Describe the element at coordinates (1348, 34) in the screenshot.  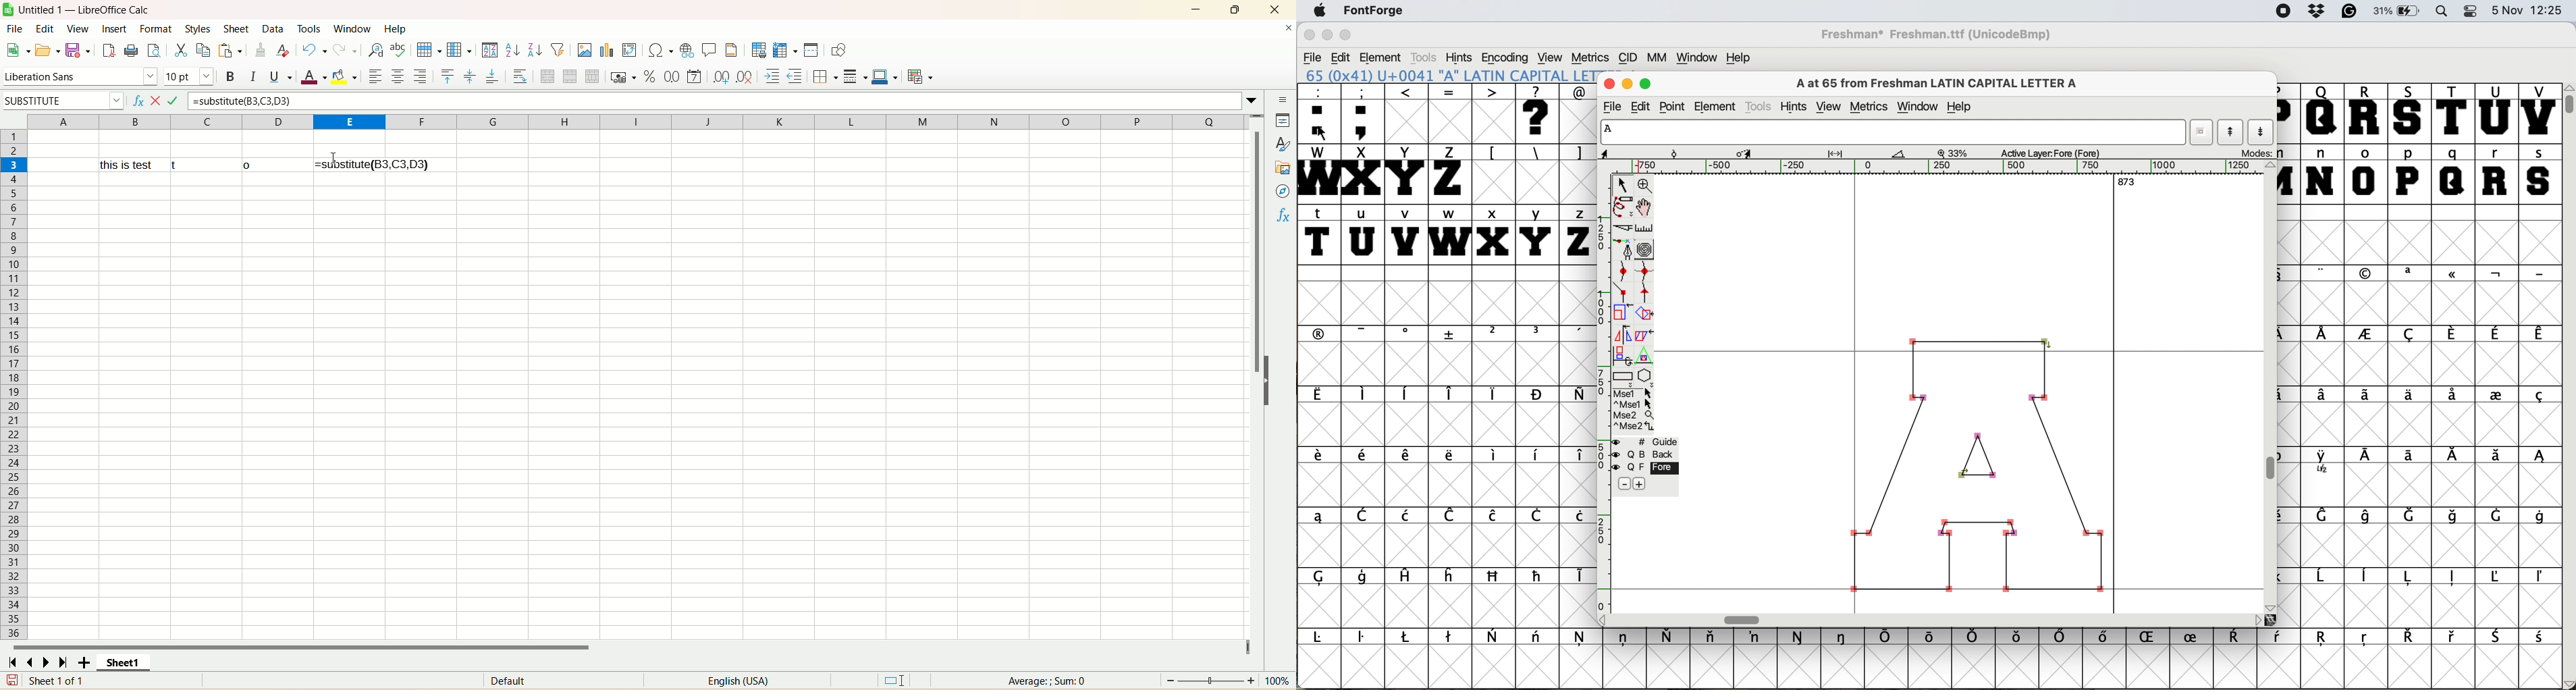
I see `maximise` at that location.